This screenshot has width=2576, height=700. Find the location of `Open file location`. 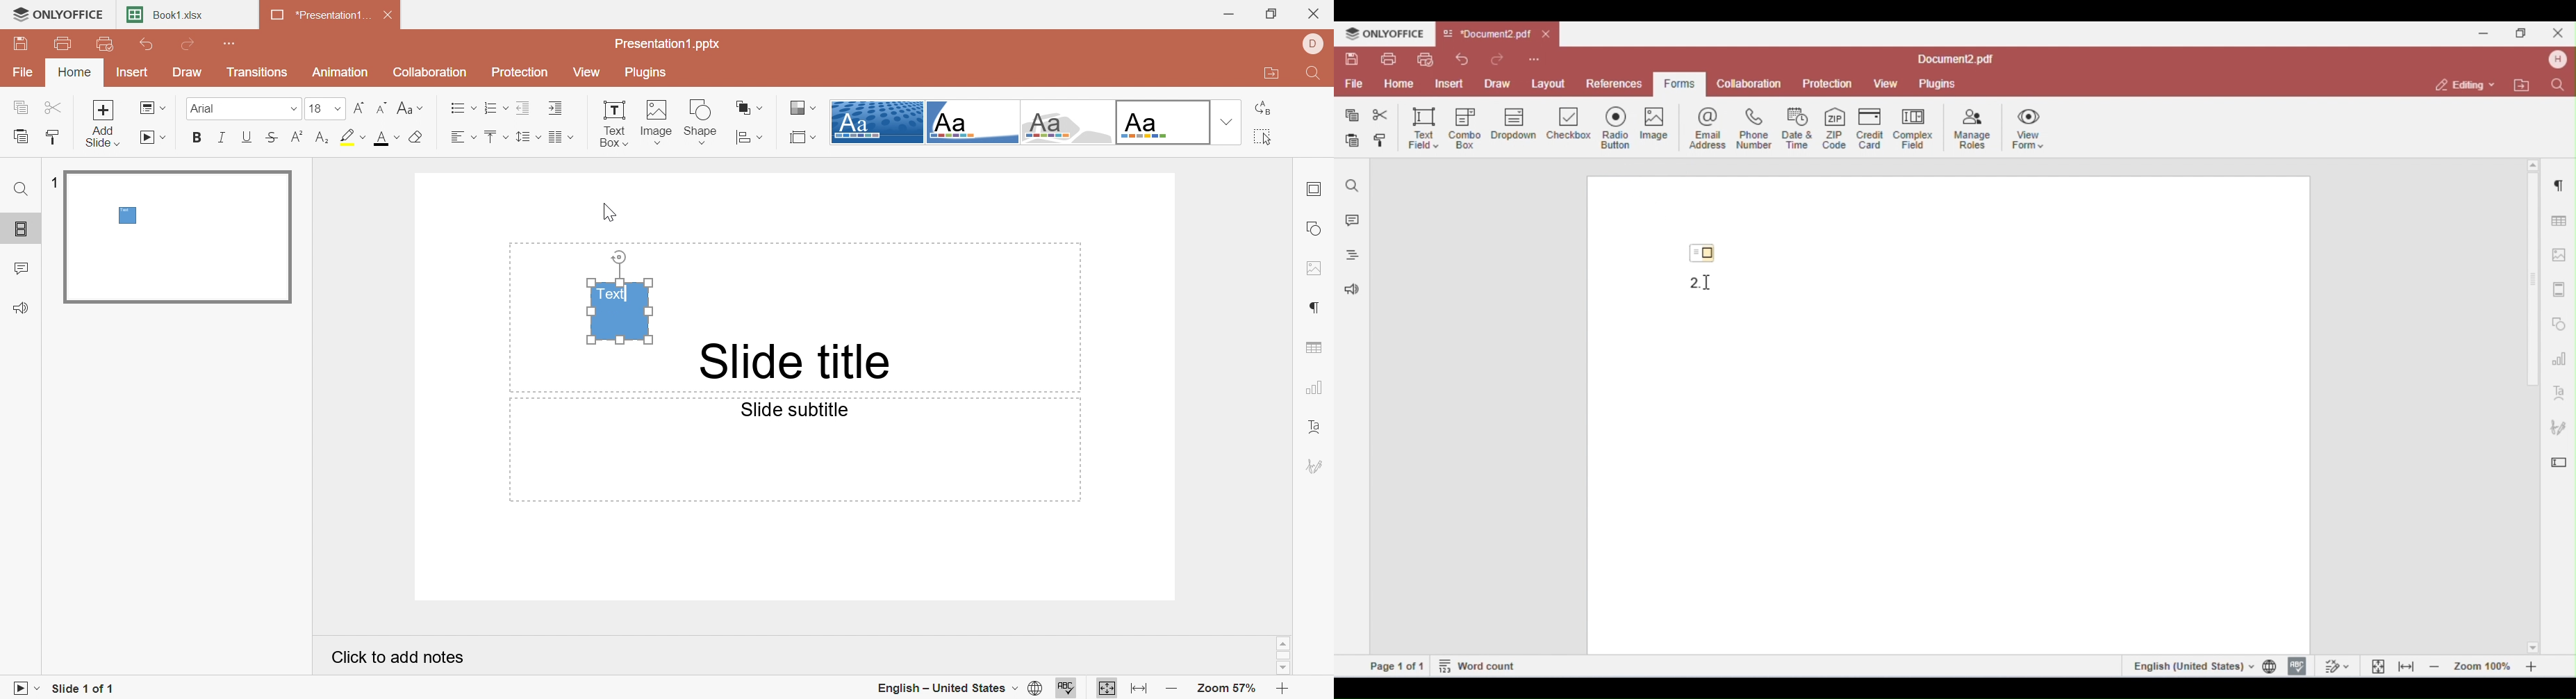

Open file location is located at coordinates (1266, 75).